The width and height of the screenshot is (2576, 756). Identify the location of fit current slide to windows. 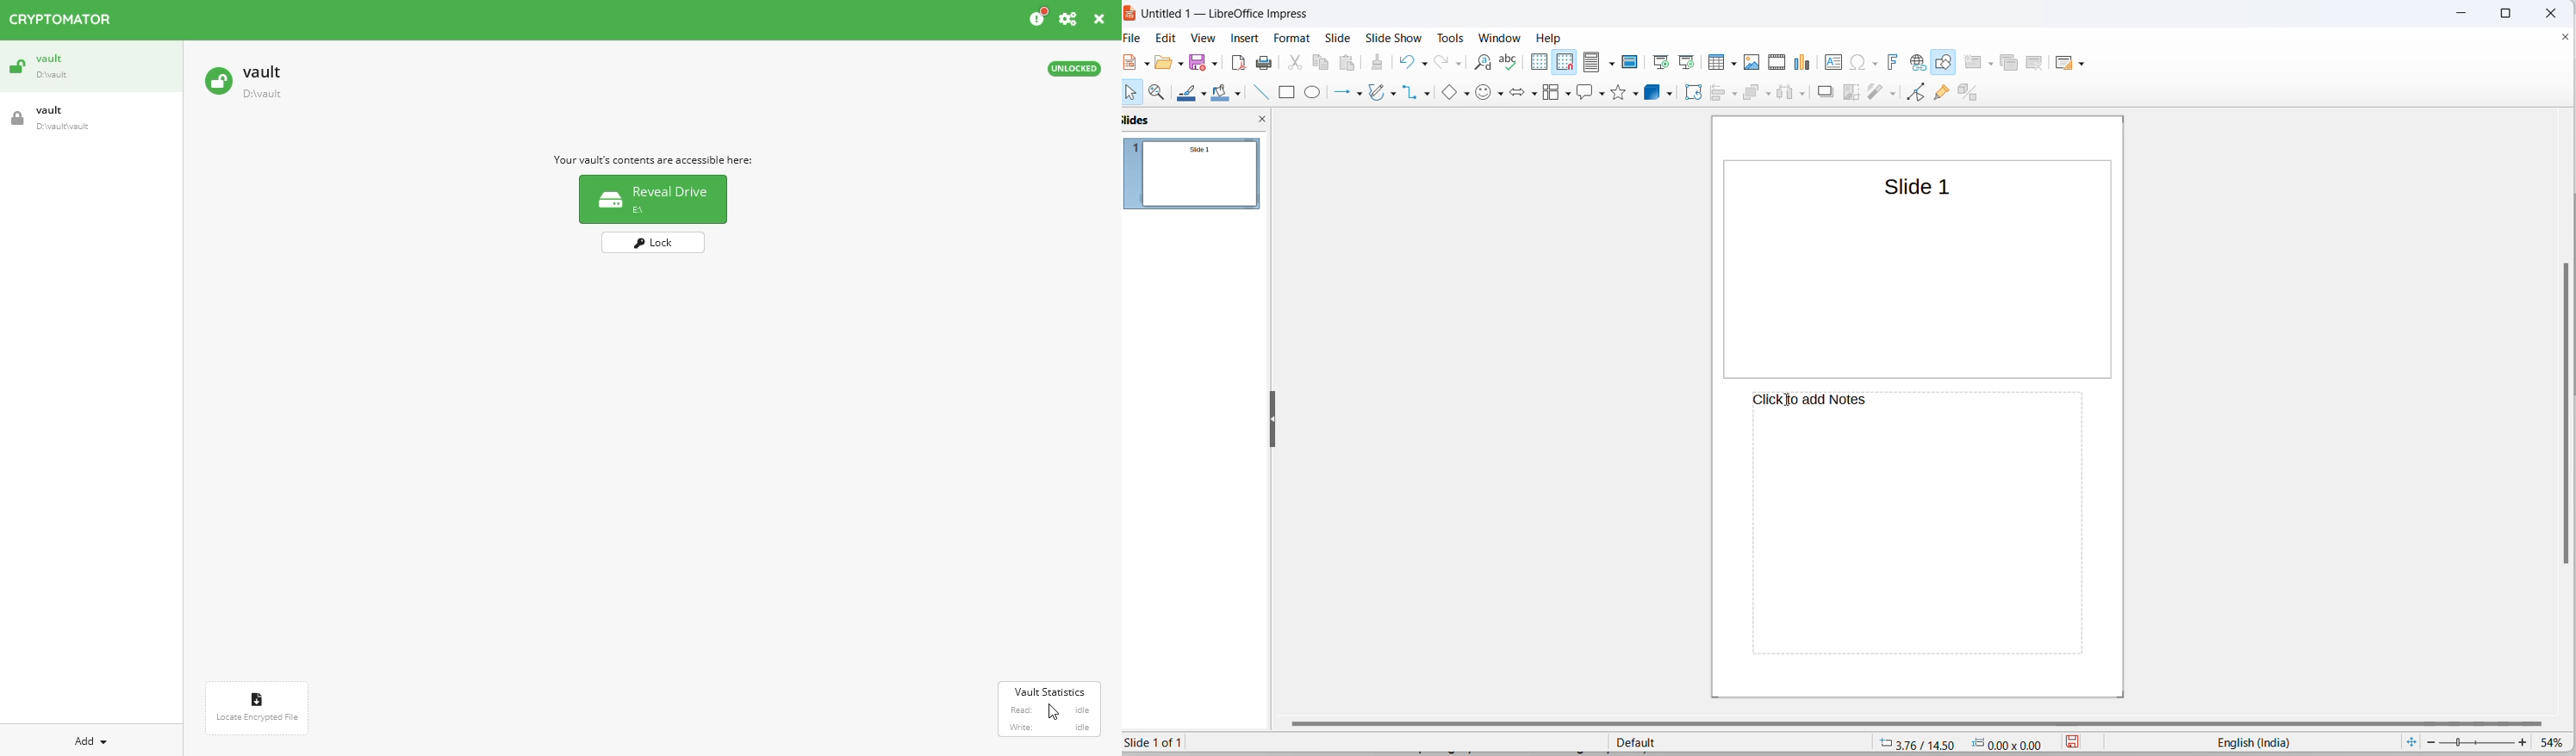
(2413, 741).